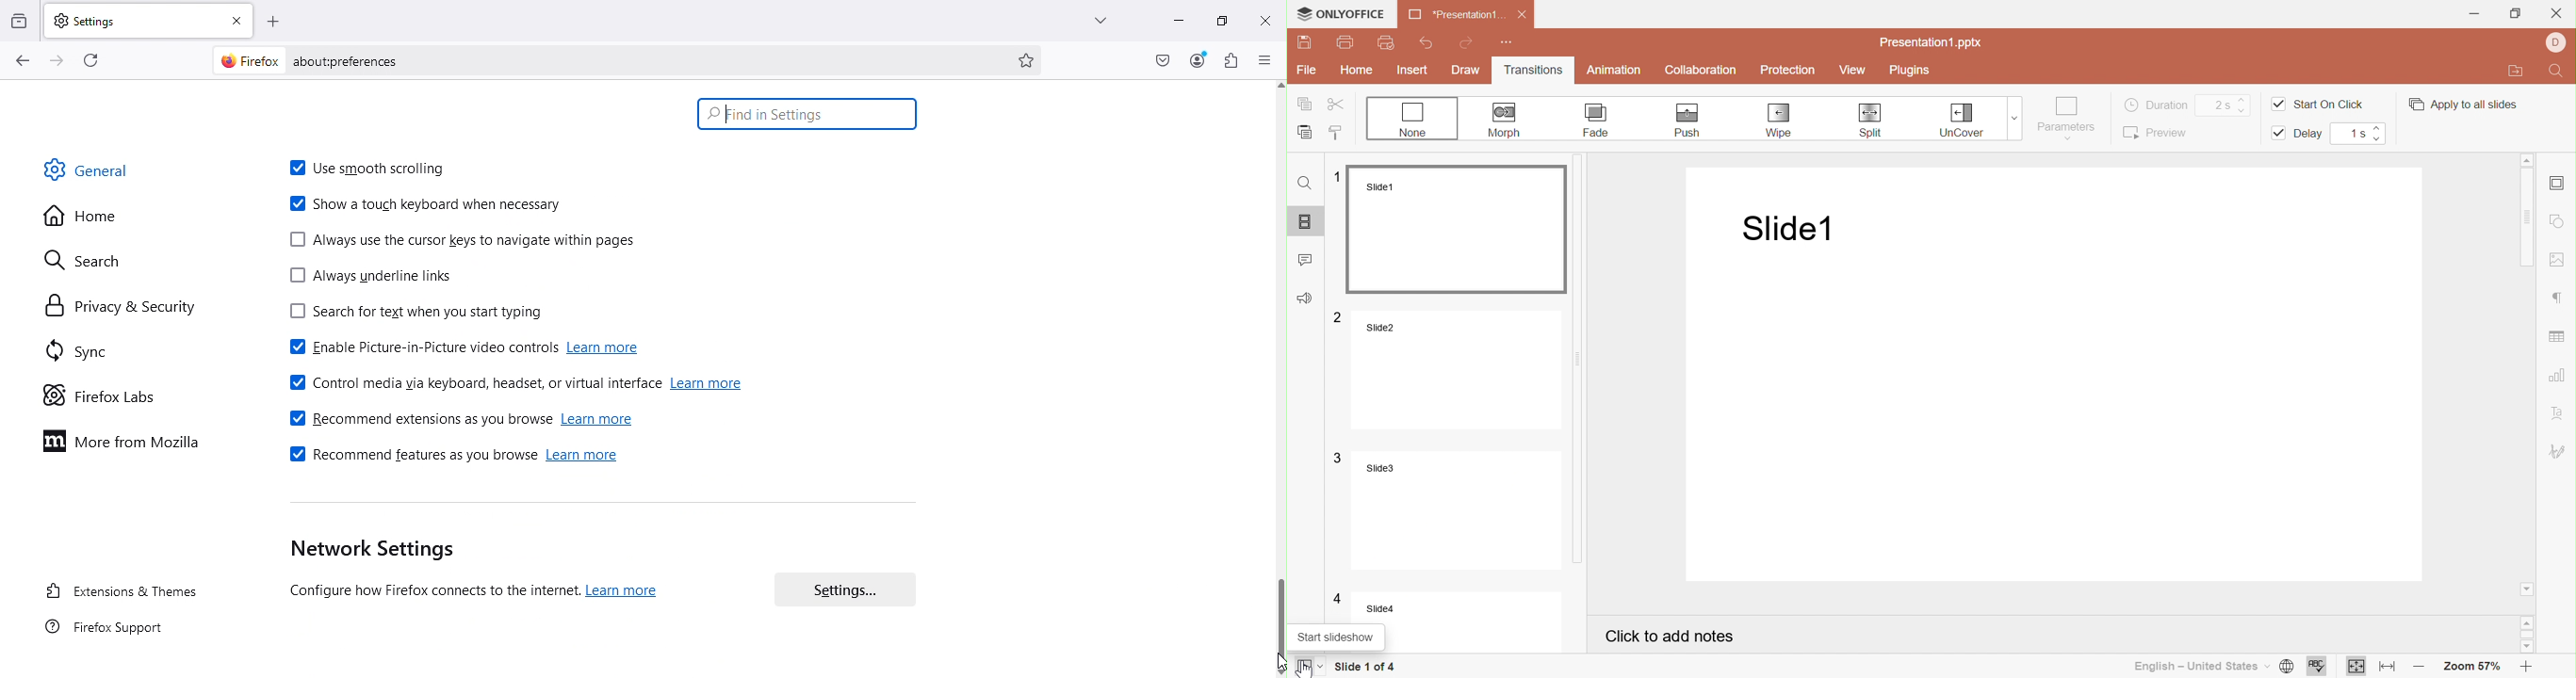 This screenshot has height=700, width=2576. Describe the element at coordinates (1425, 44) in the screenshot. I see `Undo` at that location.